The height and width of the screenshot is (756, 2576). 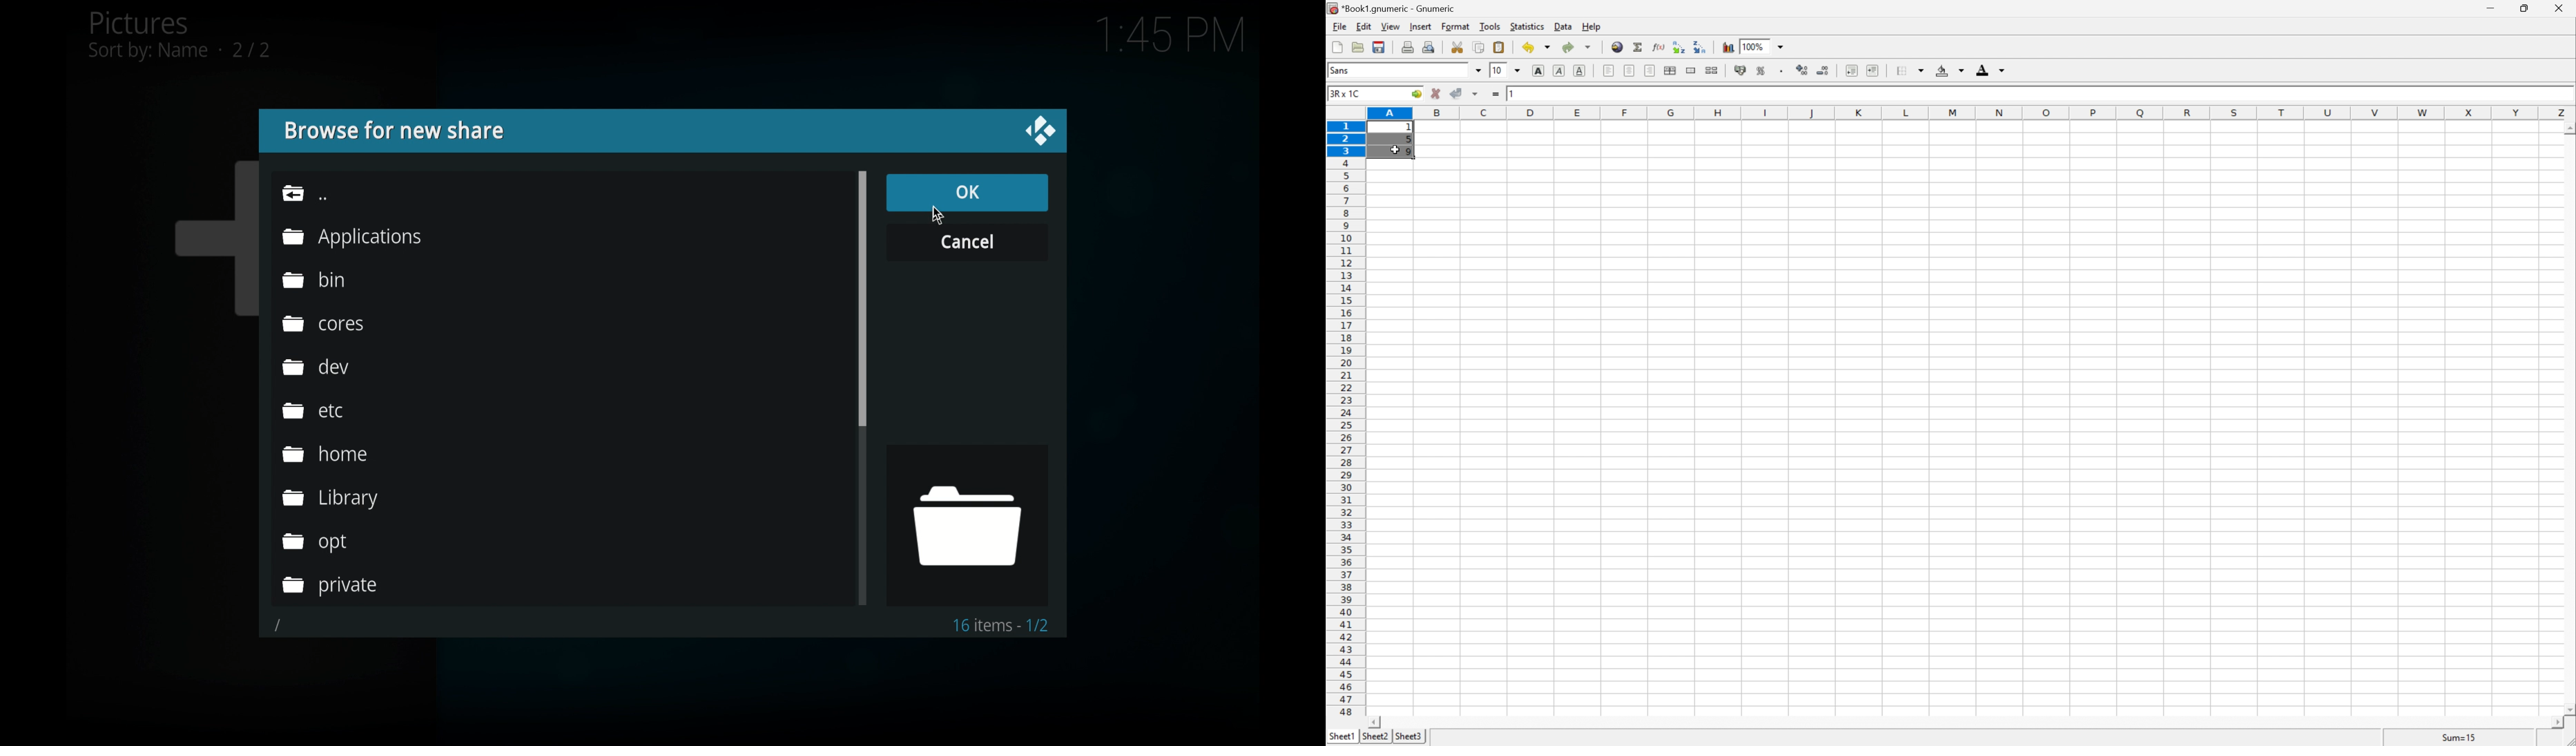 I want to click on cores, so click(x=322, y=323).